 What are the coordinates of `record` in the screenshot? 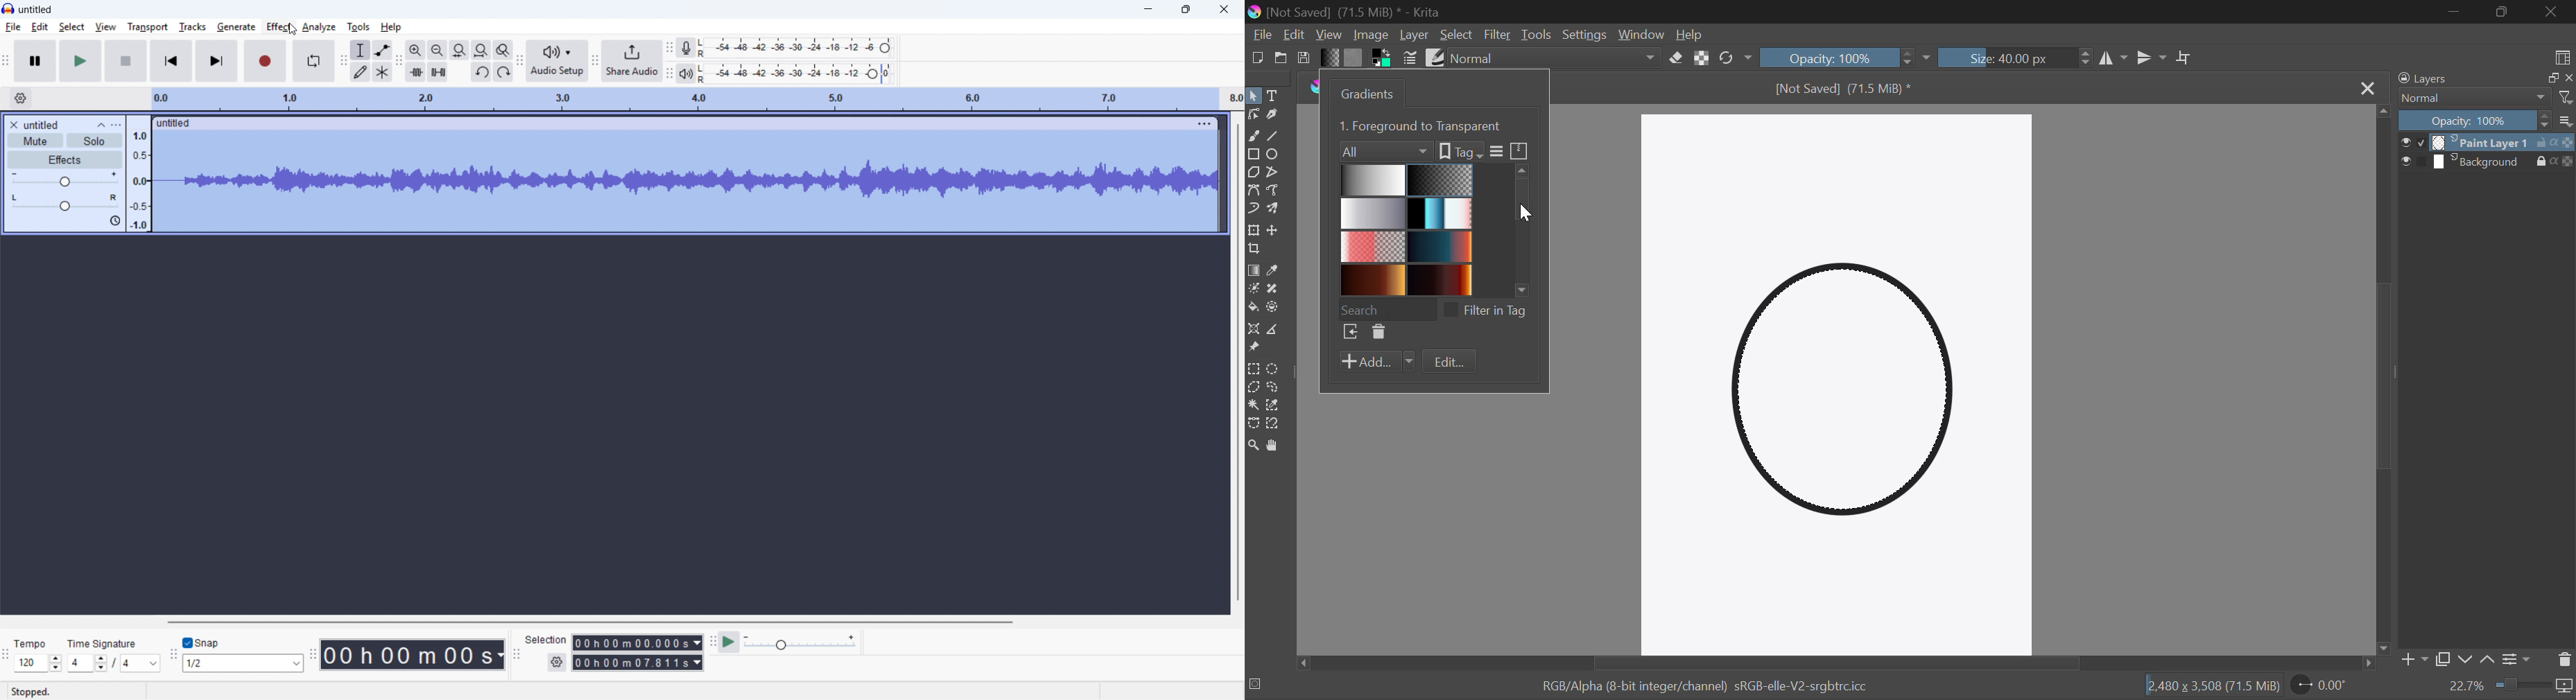 It's located at (265, 62).